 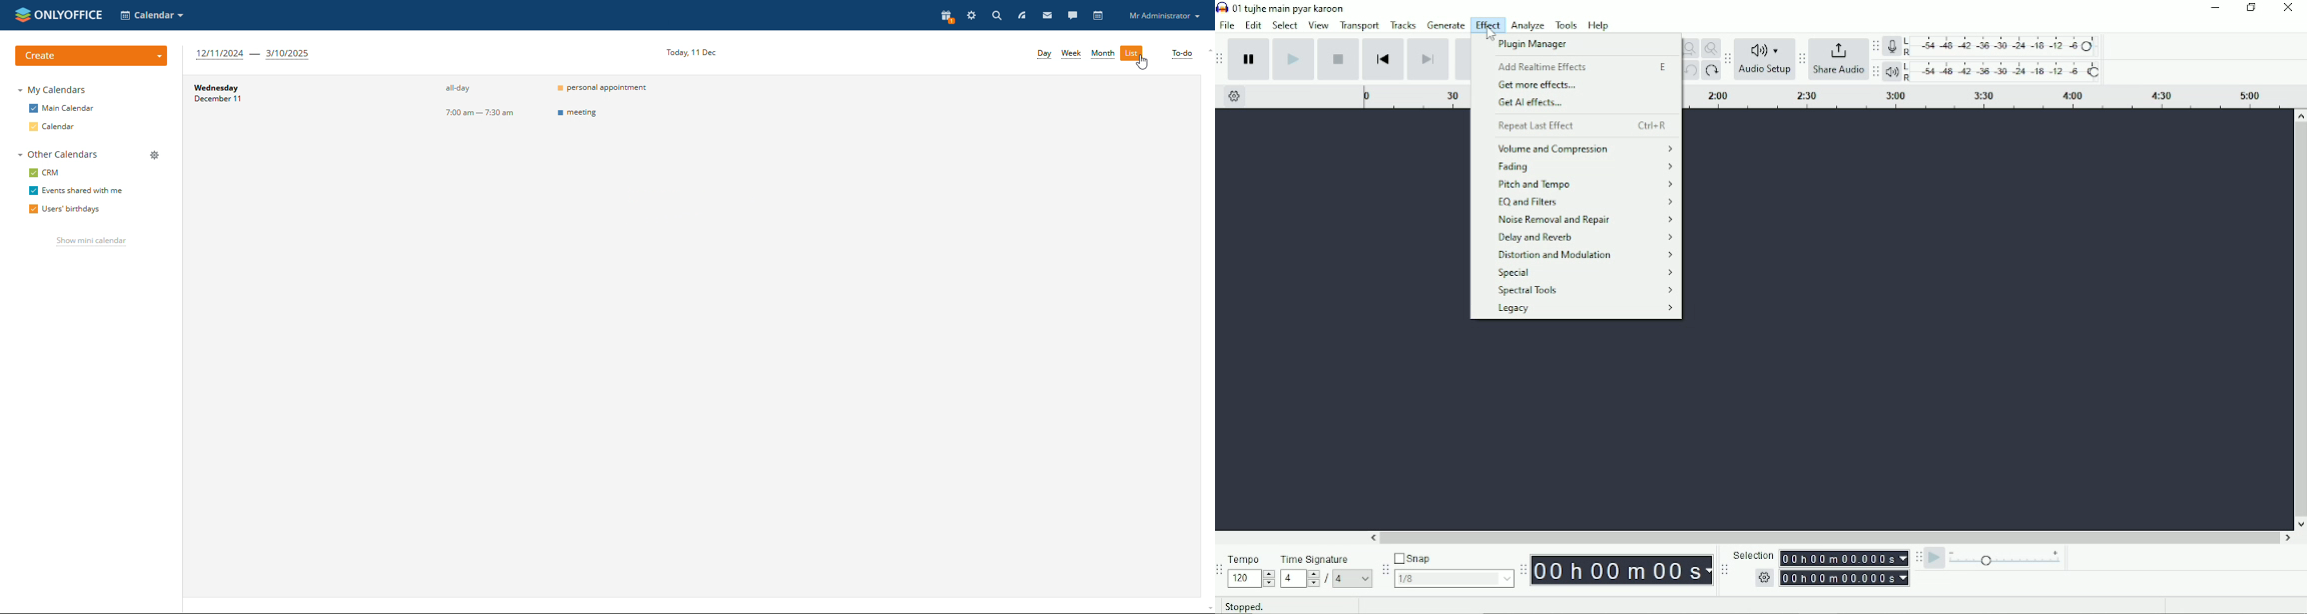 I want to click on Audacity selection toolbar, so click(x=1723, y=568).